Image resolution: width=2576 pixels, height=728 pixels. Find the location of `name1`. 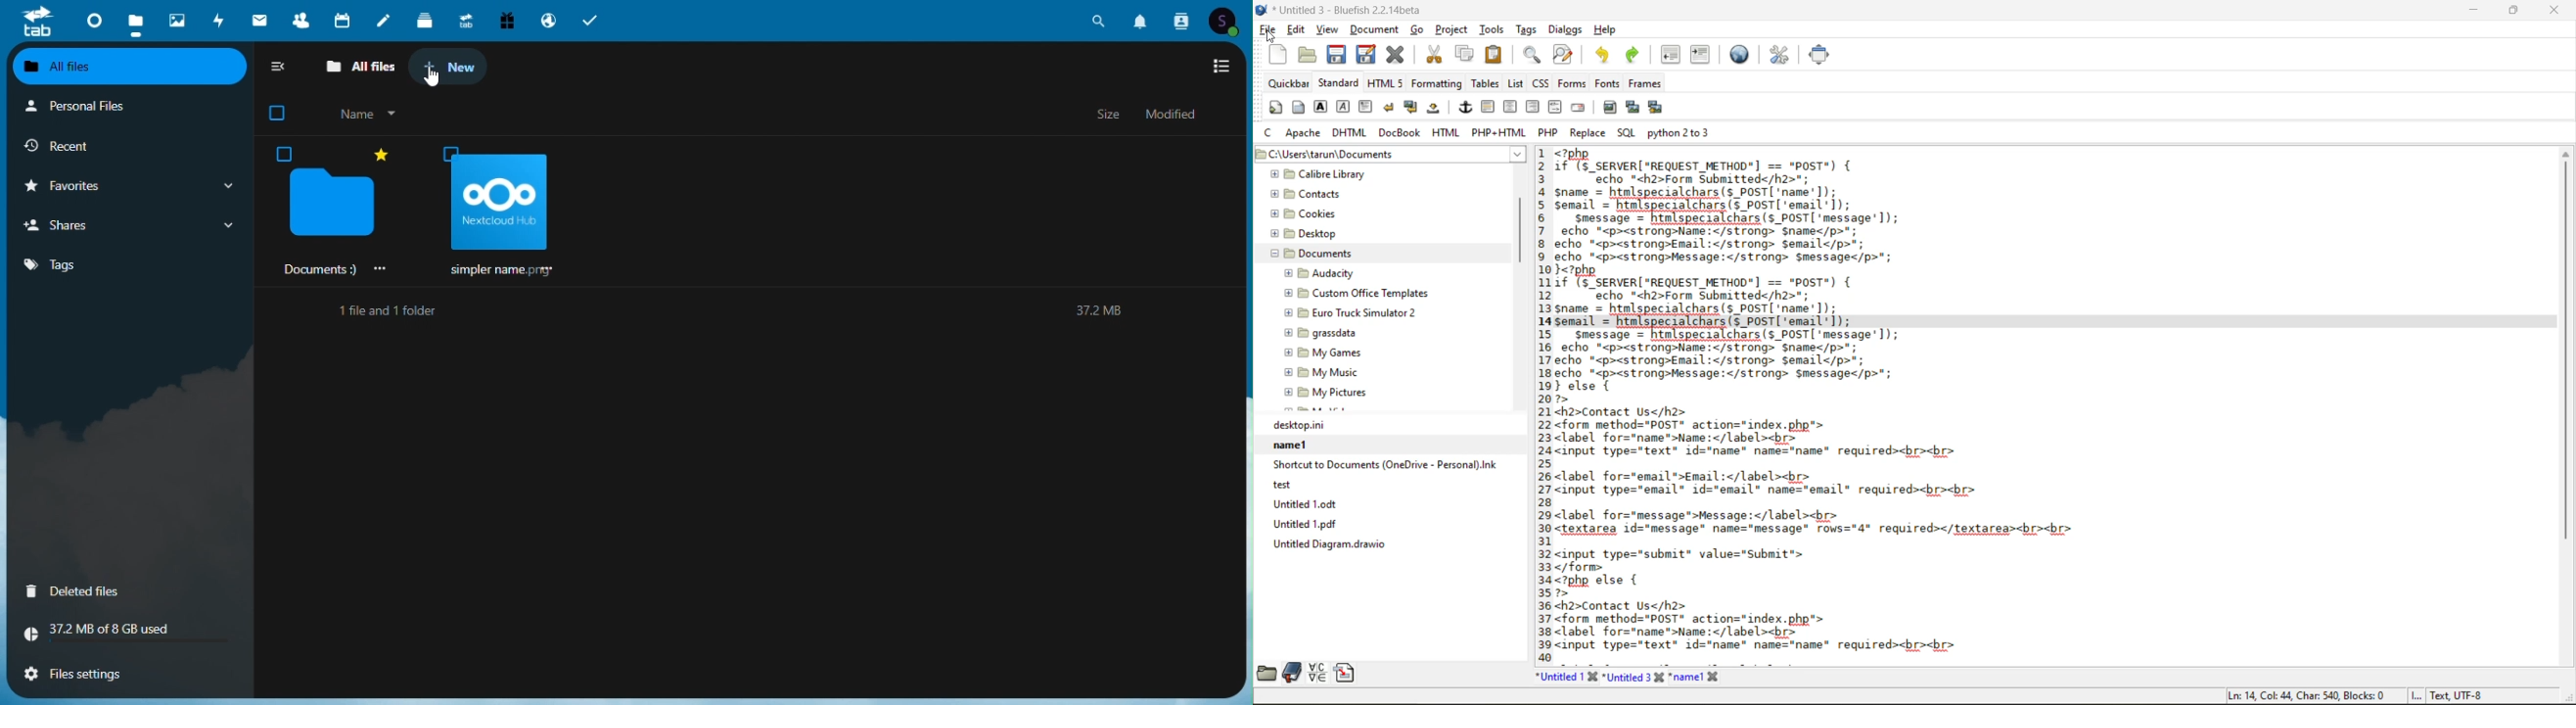

name1 is located at coordinates (1387, 444).